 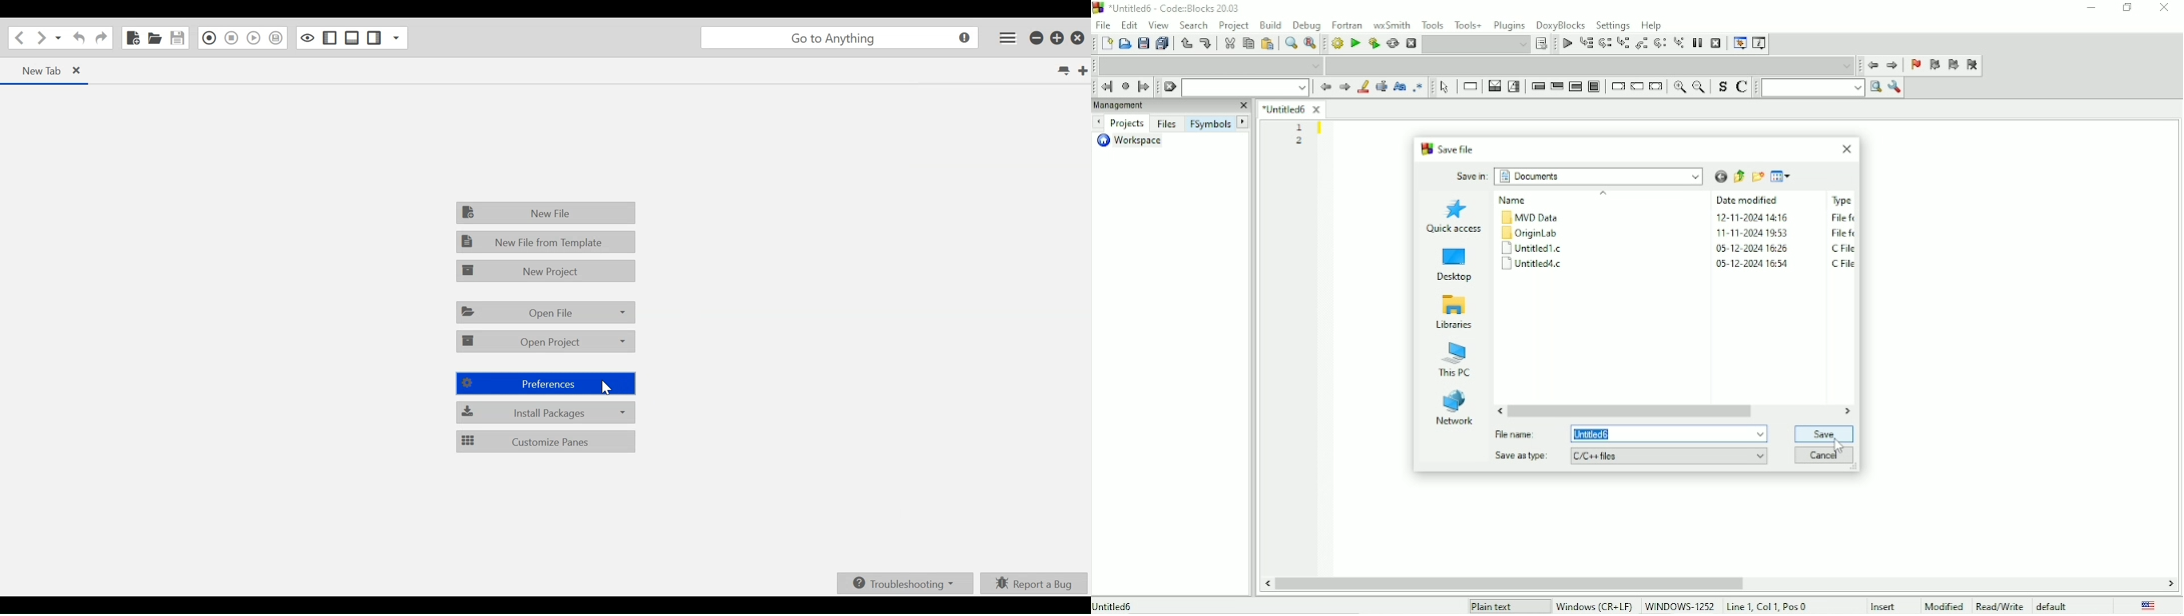 I want to click on Show/Hide Right Pane, so click(x=330, y=38).